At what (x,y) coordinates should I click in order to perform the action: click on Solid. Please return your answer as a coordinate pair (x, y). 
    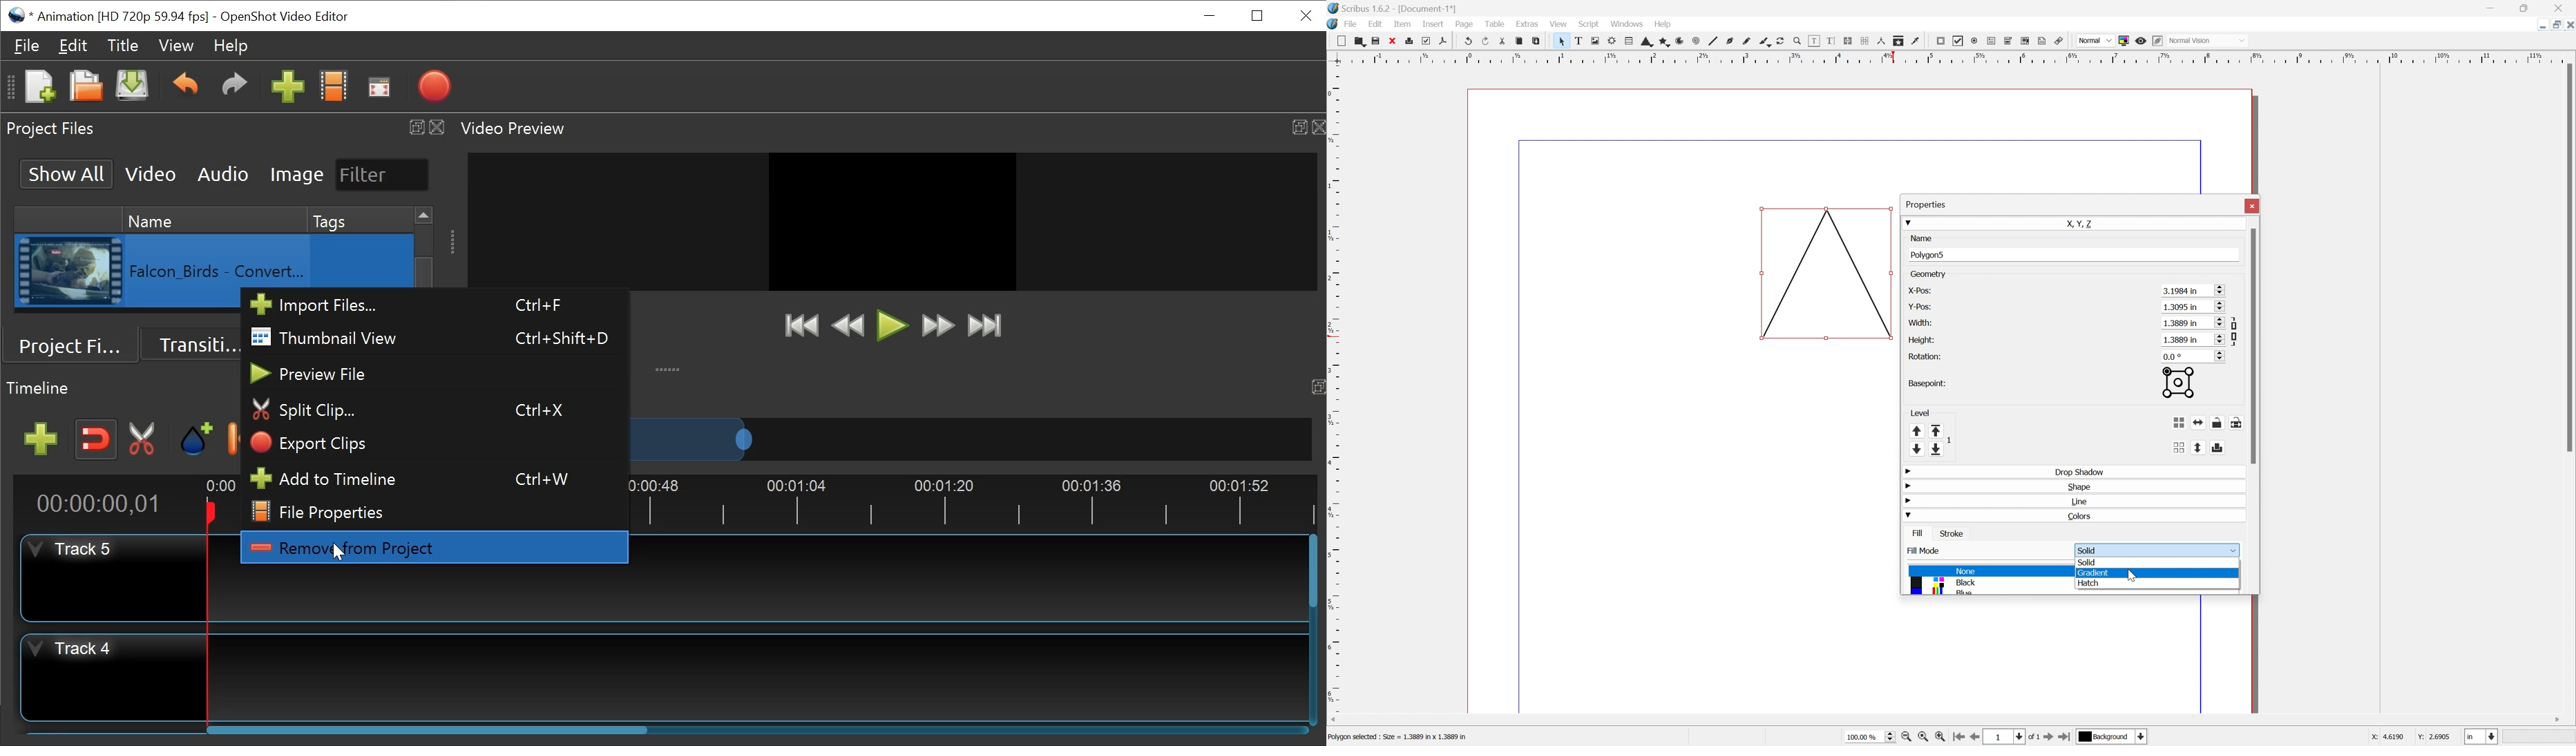
    Looking at the image, I should click on (2157, 550).